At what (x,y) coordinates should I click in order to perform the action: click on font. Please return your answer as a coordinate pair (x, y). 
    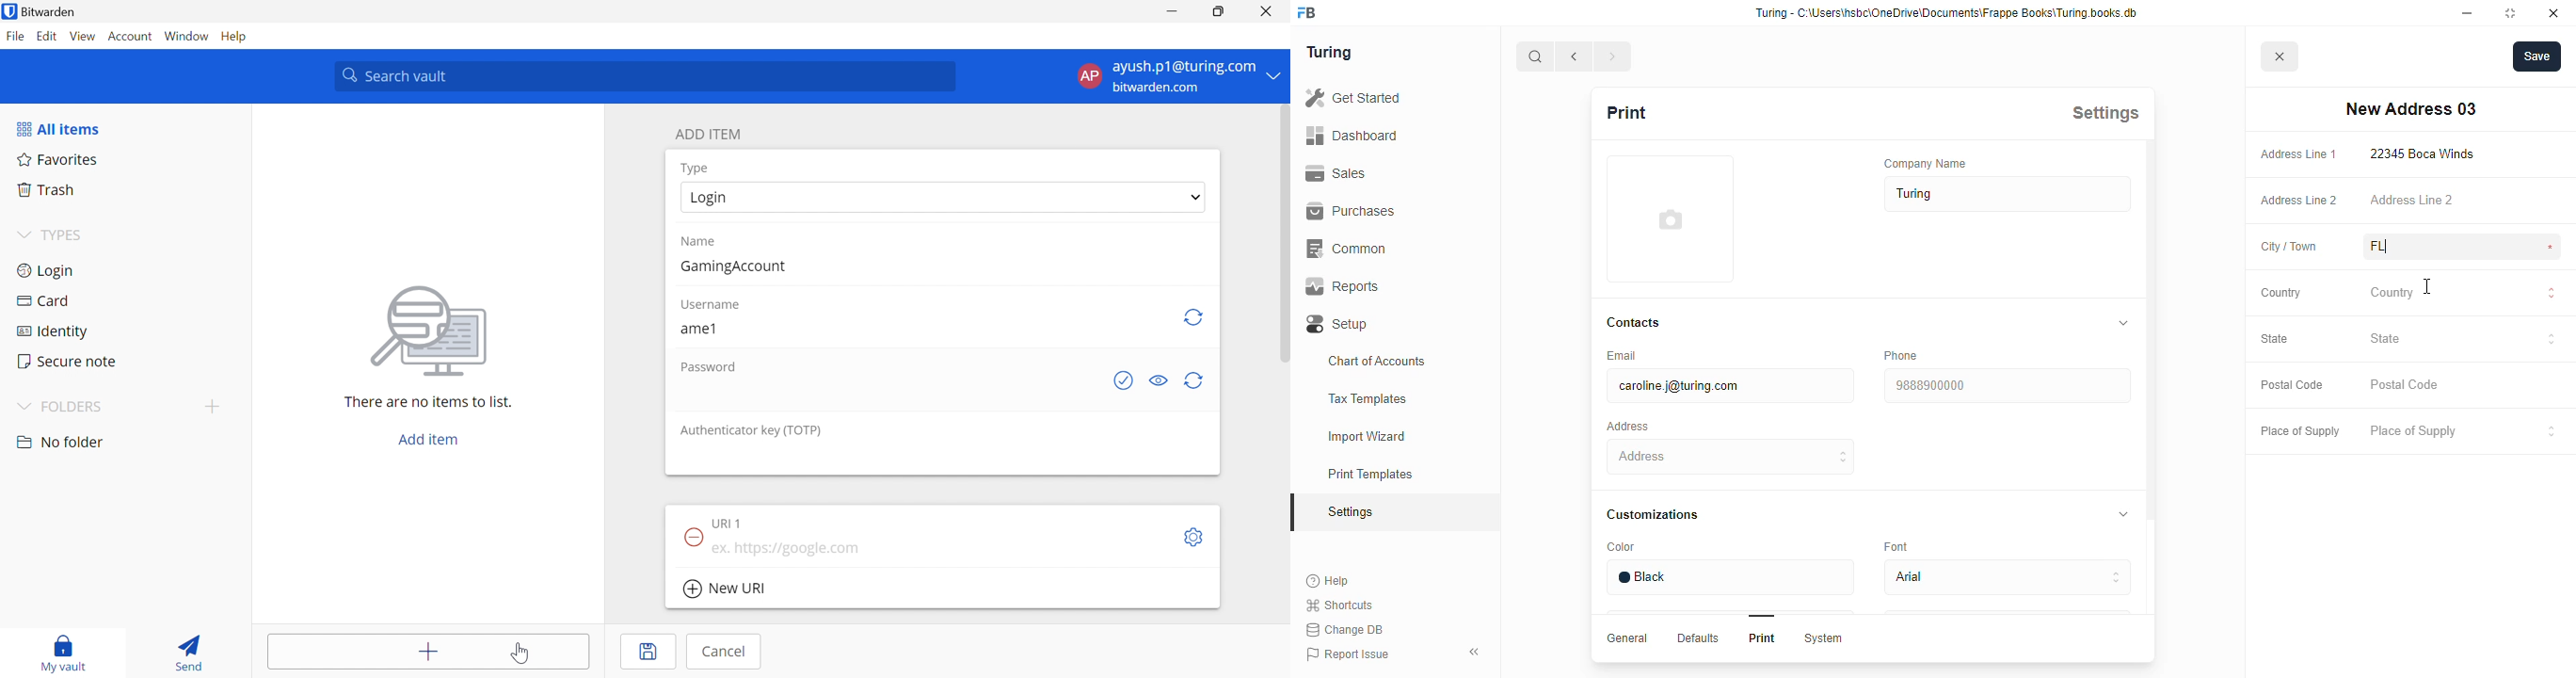
    Looking at the image, I should click on (1899, 545).